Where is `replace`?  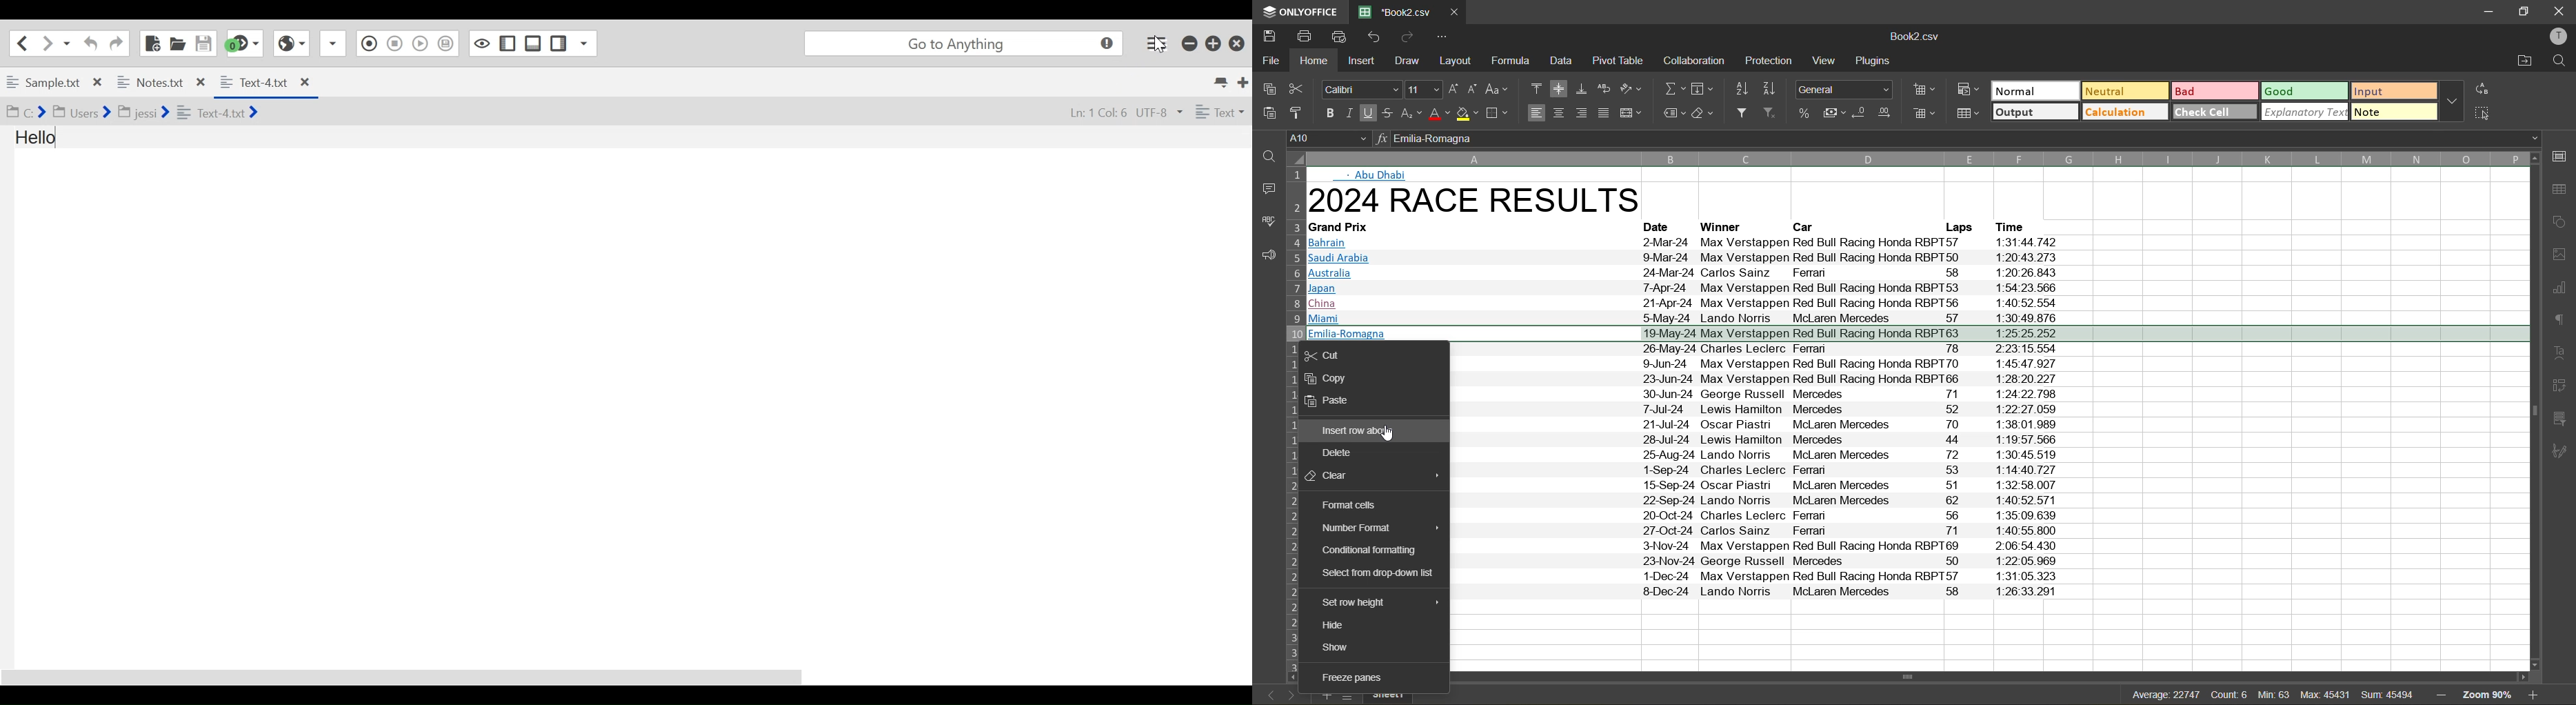 replace is located at coordinates (2484, 88).